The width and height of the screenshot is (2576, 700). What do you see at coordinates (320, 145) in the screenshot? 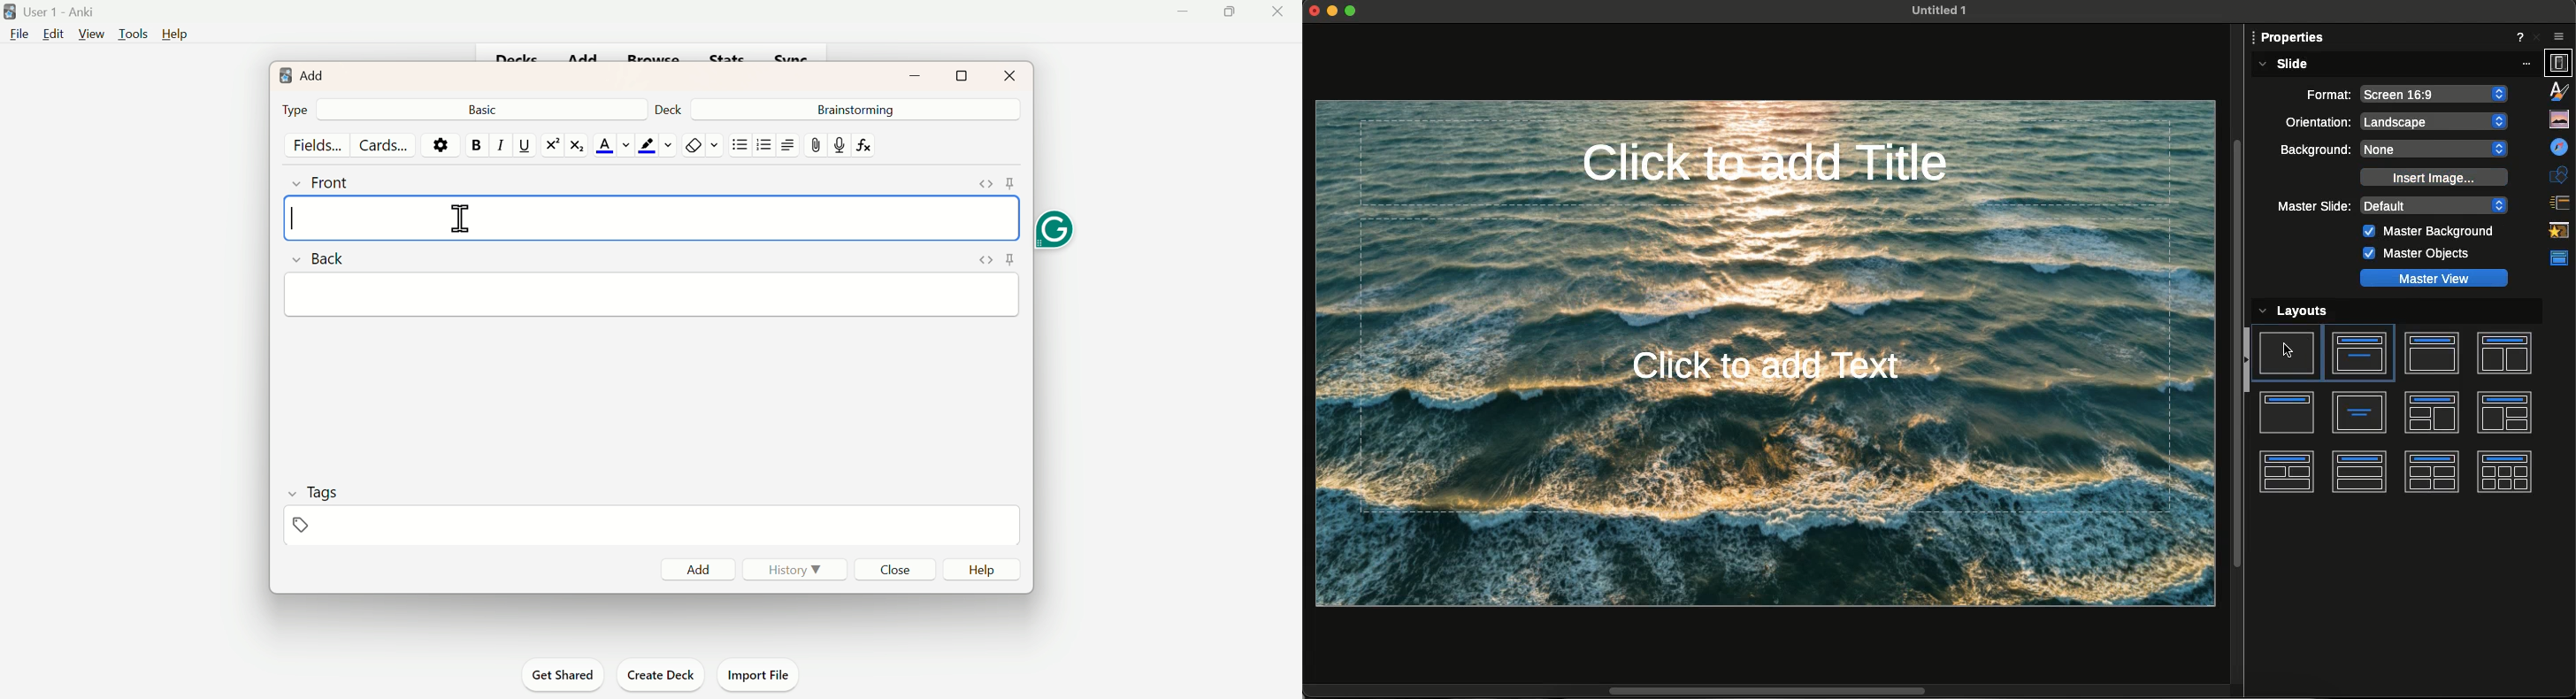
I see `Fields...` at bounding box center [320, 145].